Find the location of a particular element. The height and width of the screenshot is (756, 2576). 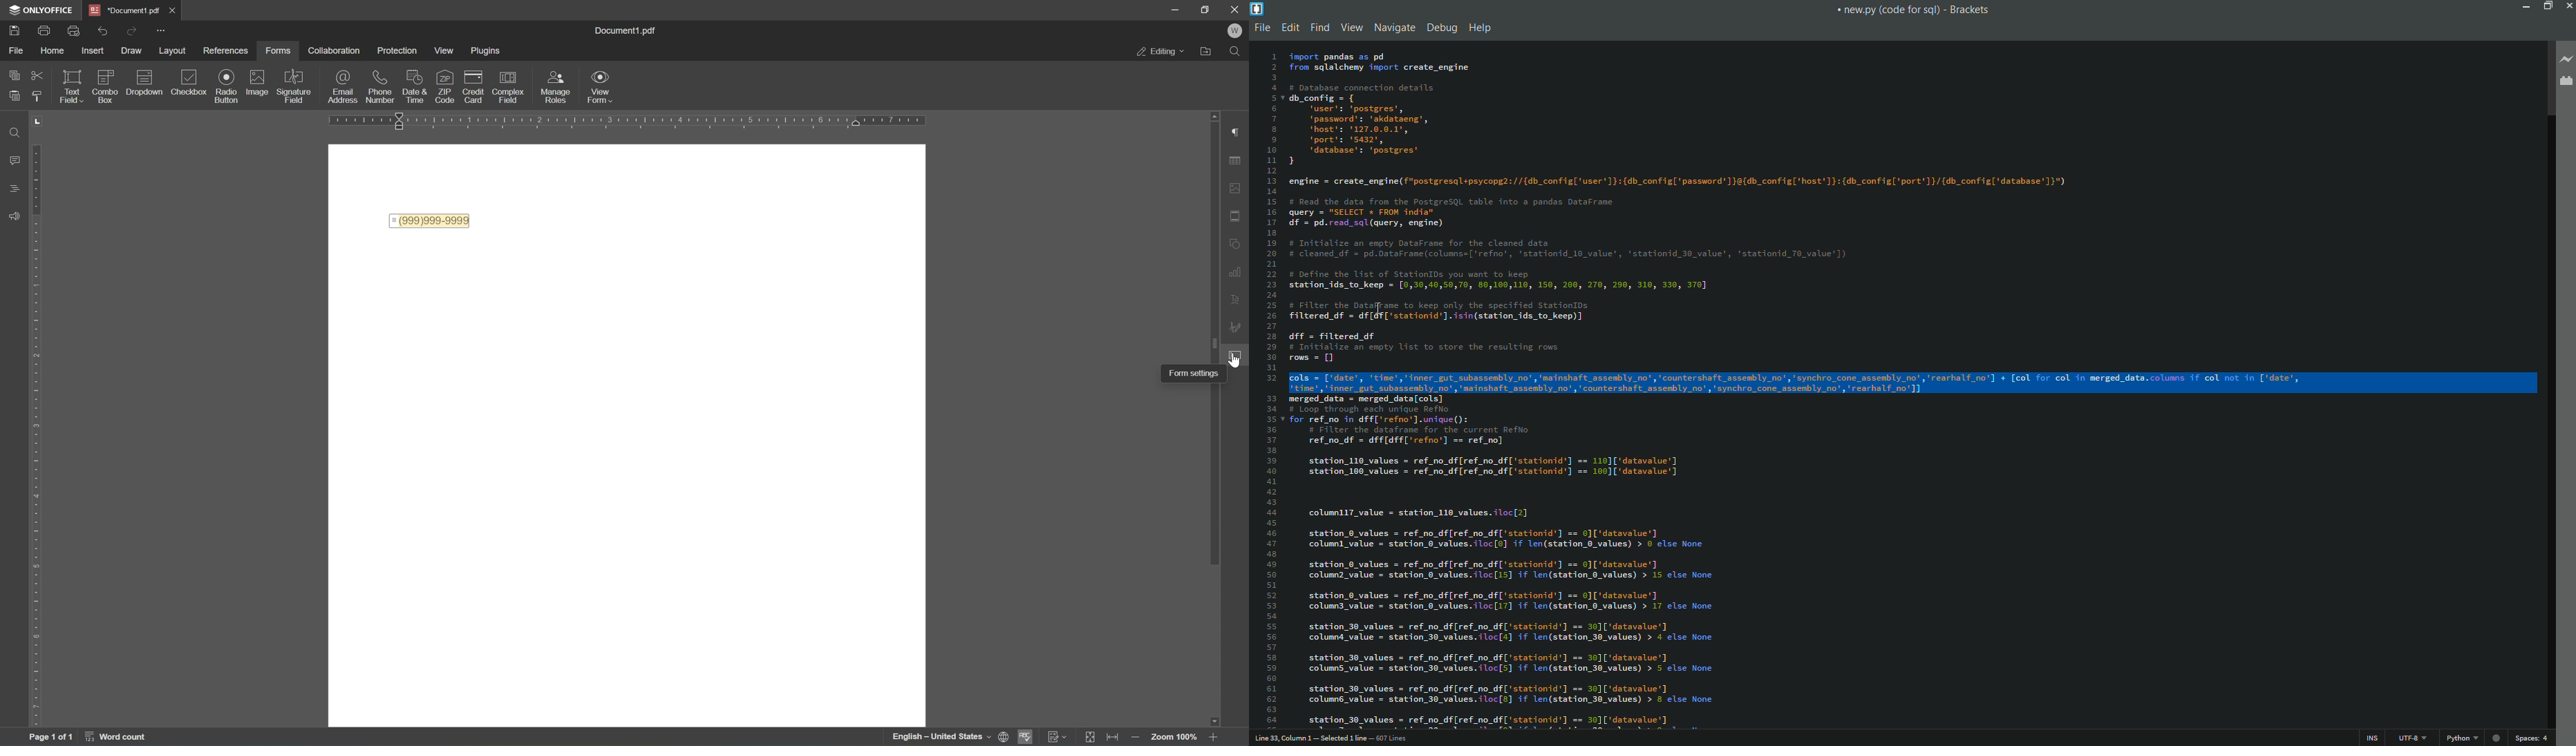

app name is located at coordinates (1969, 10).